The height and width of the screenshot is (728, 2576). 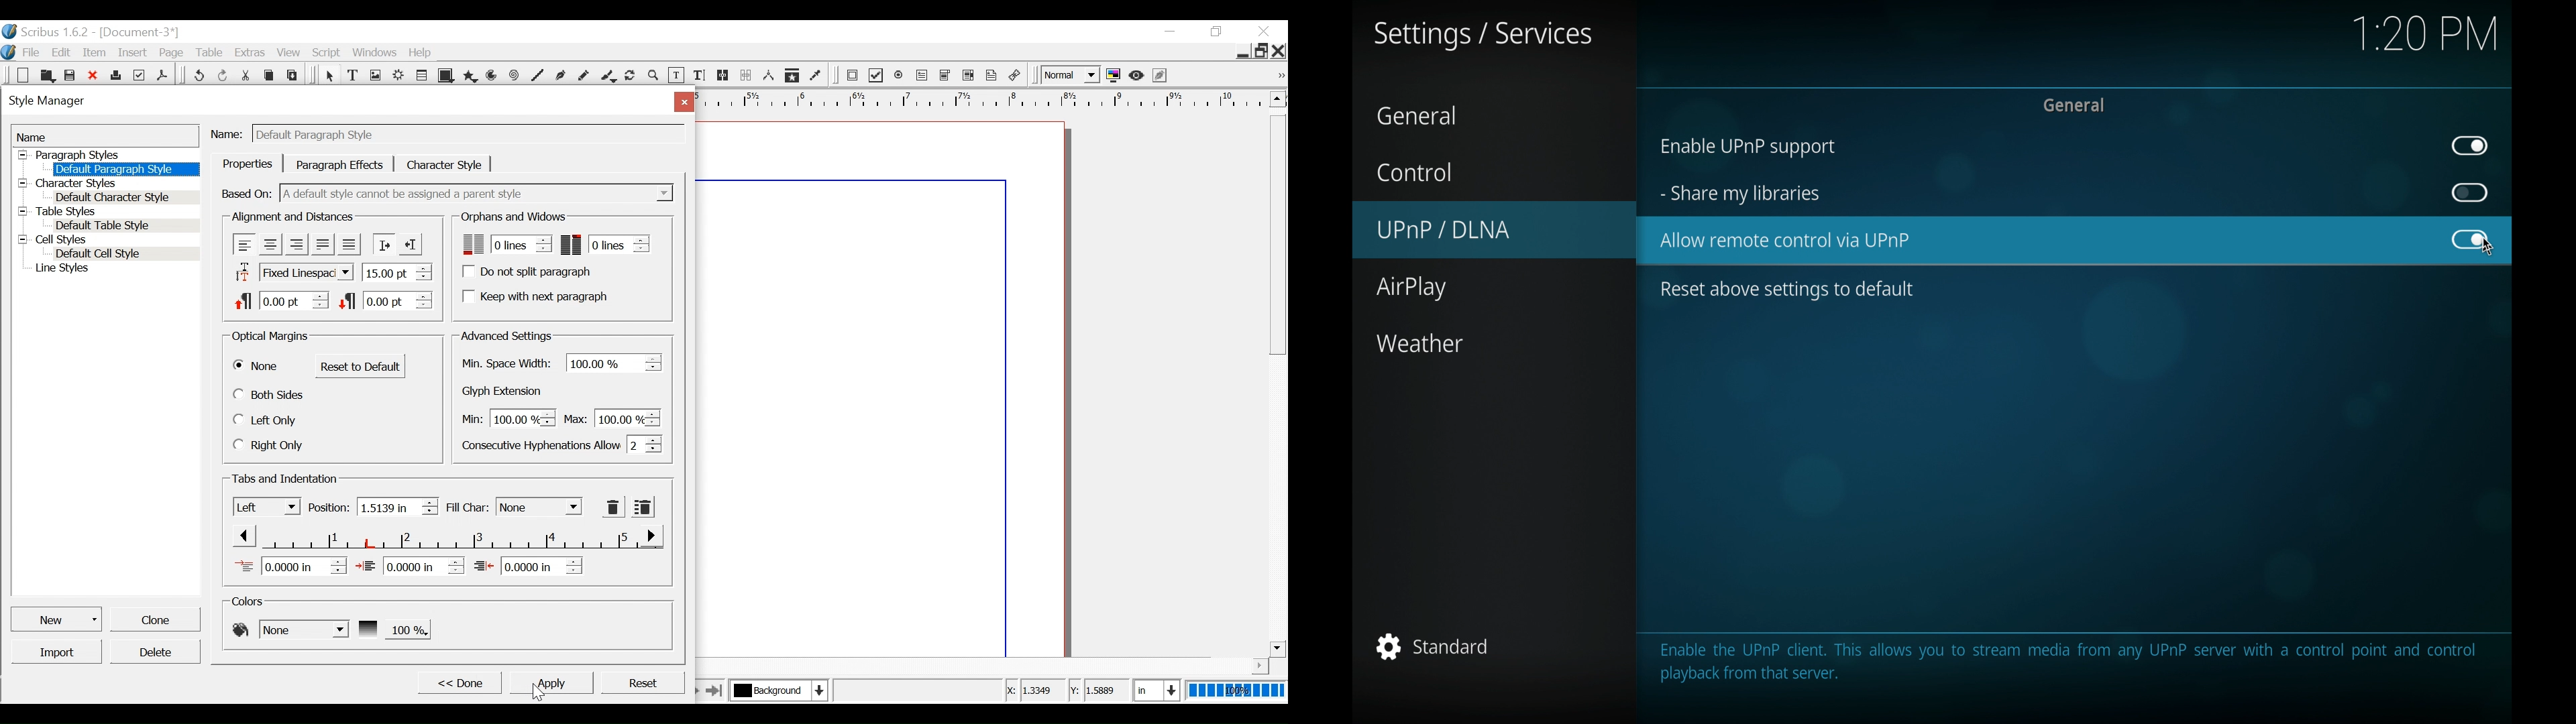 What do you see at coordinates (947, 76) in the screenshot?
I see `PDF Combo Box` at bounding box center [947, 76].